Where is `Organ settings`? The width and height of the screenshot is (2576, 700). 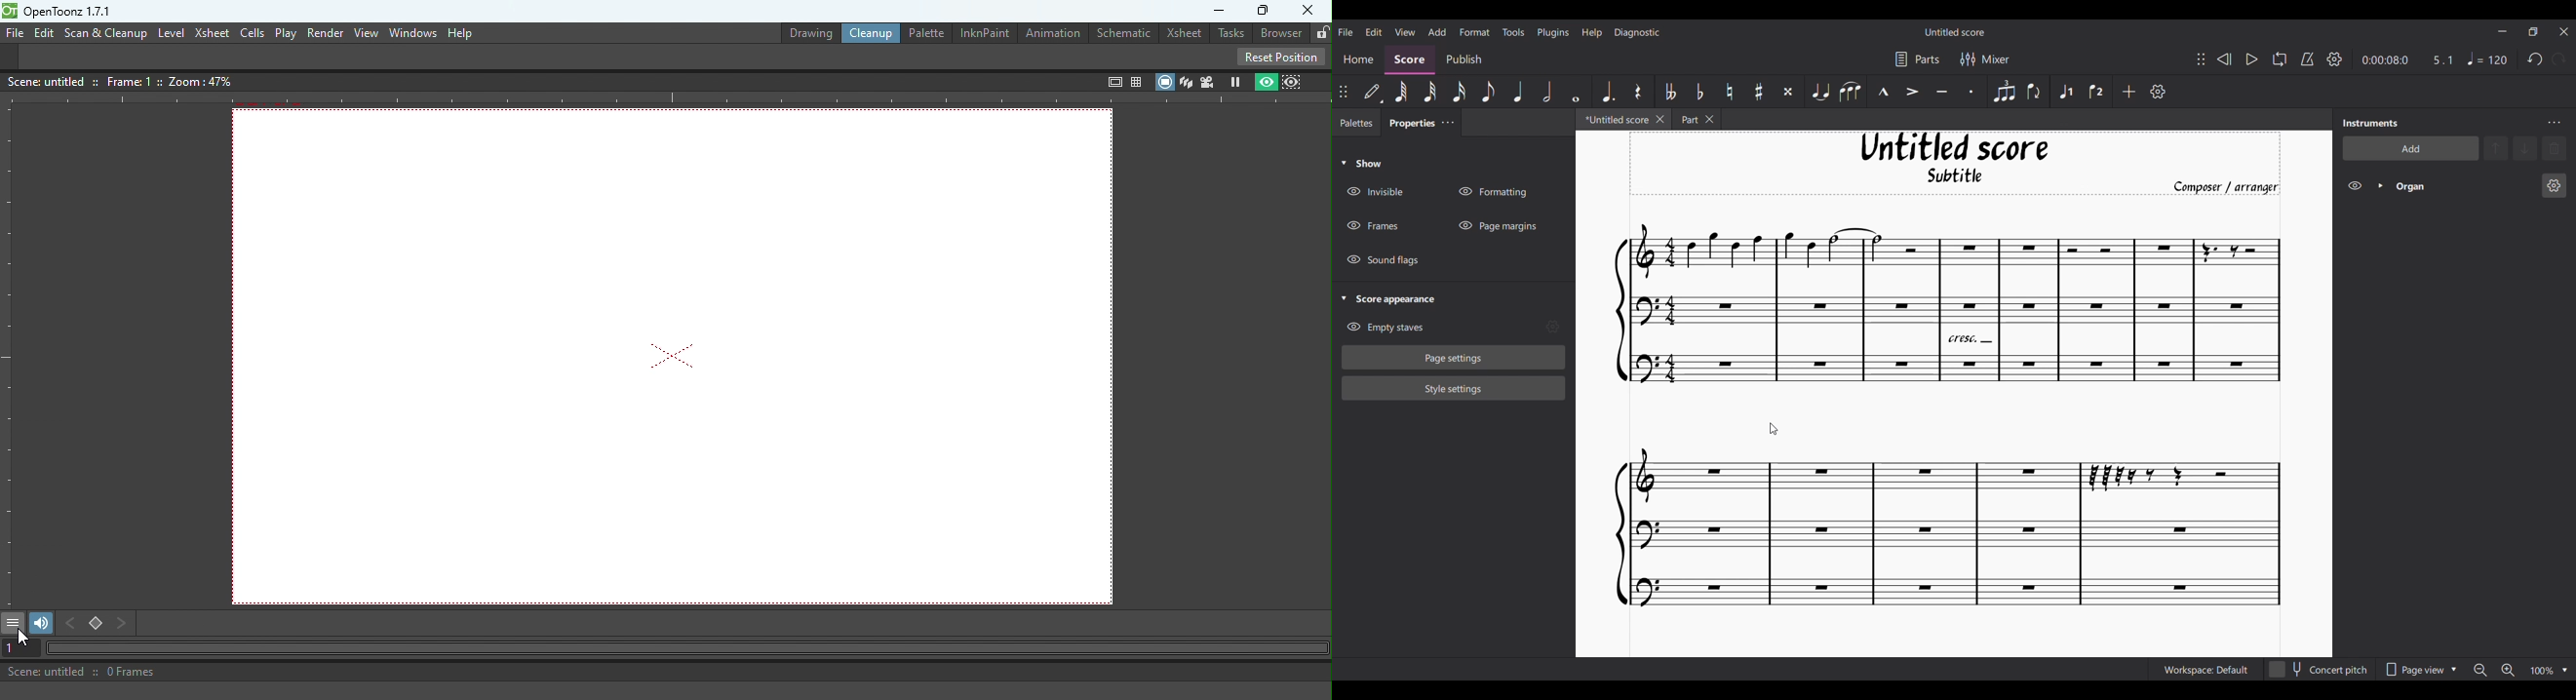 Organ settings is located at coordinates (2554, 185).